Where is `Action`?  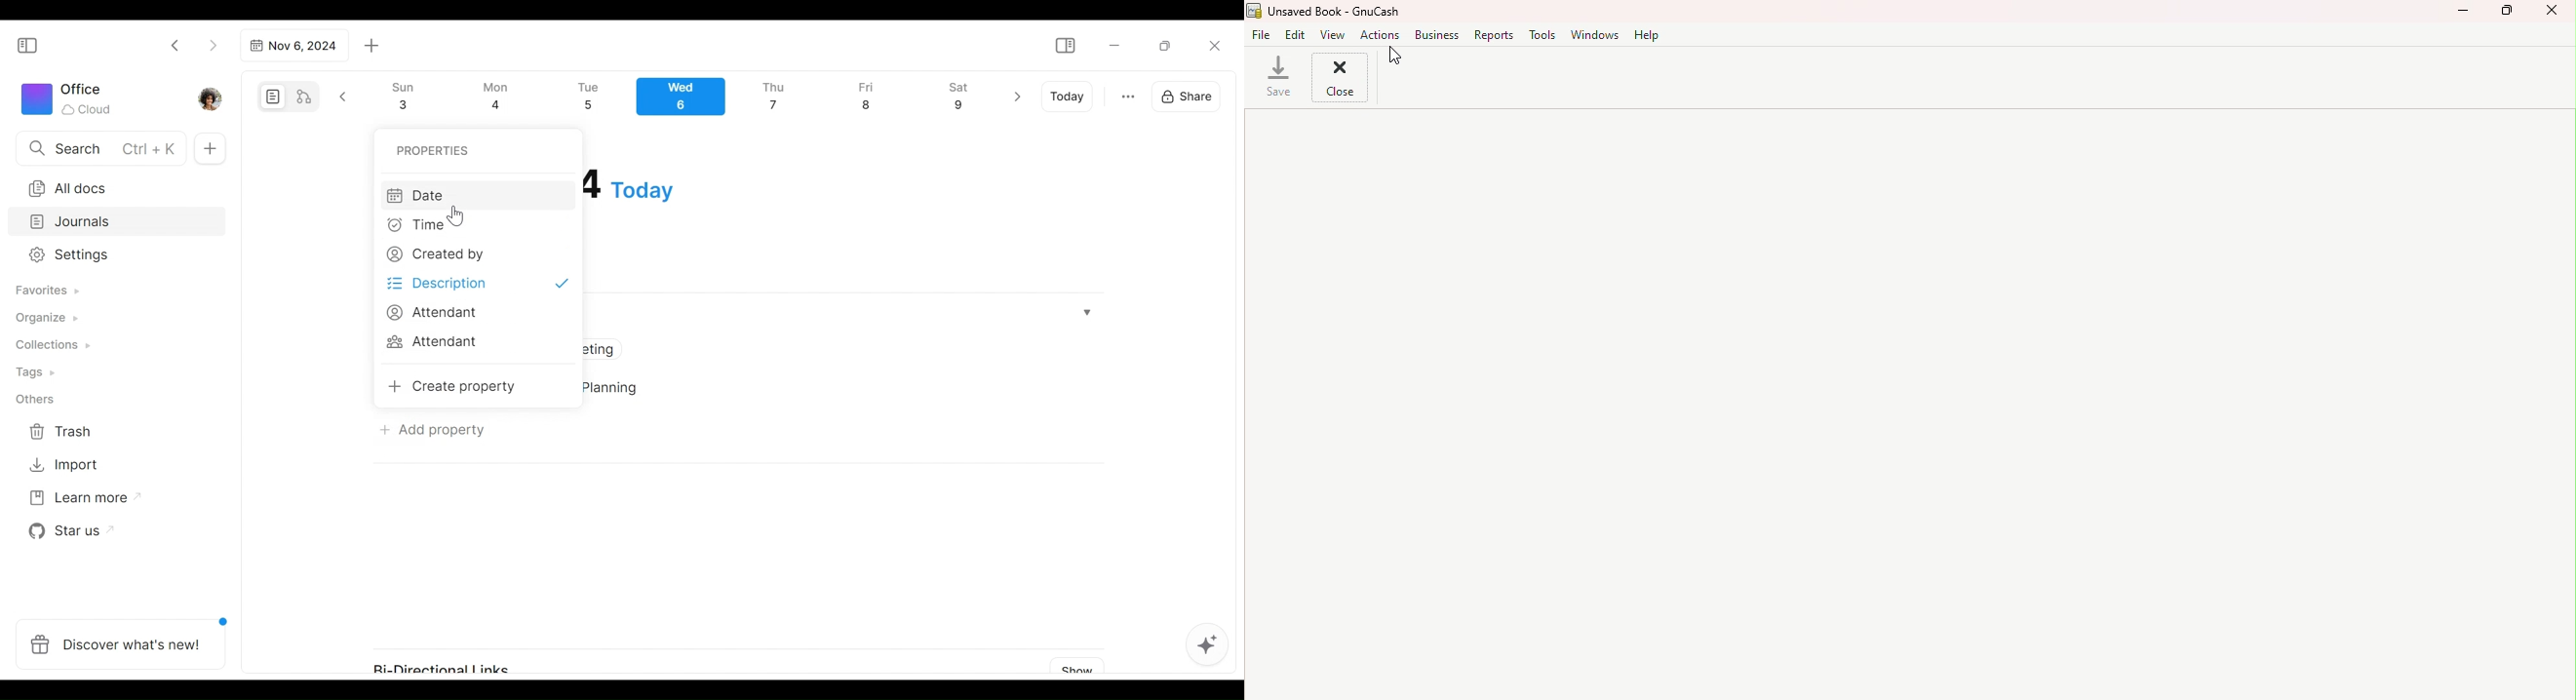 Action is located at coordinates (1383, 35).